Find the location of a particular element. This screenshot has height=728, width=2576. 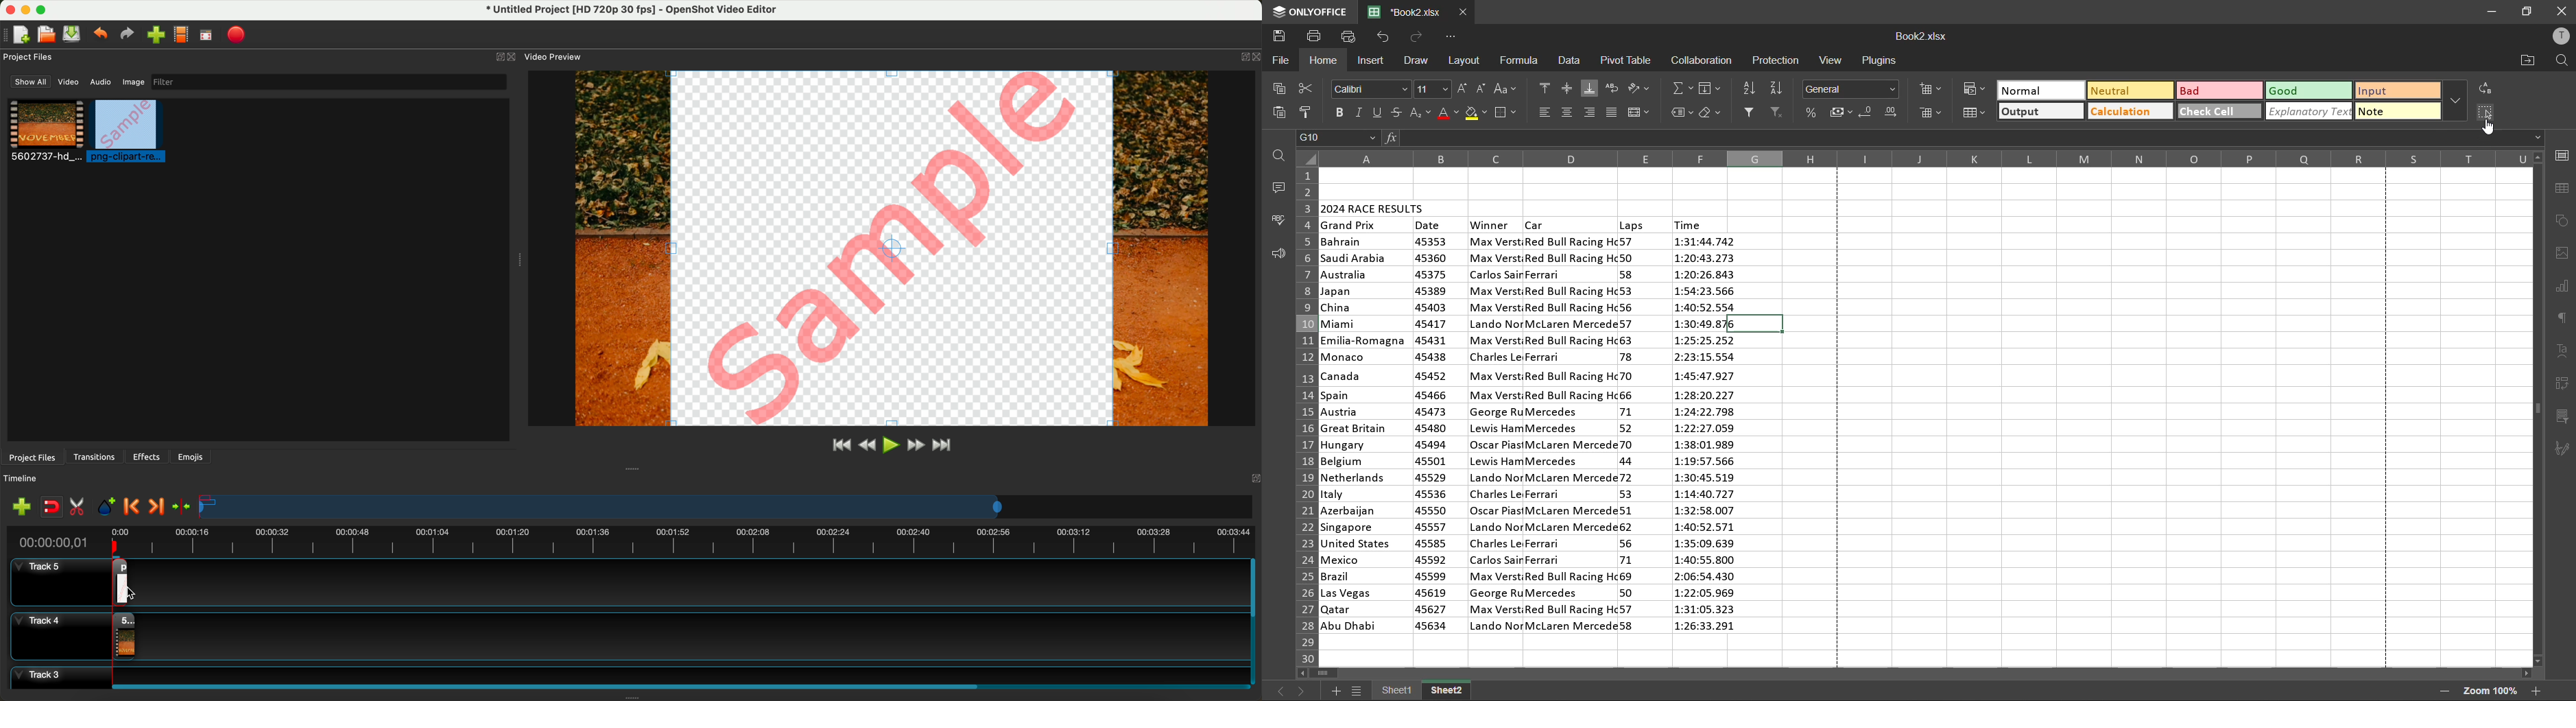

 is located at coordinates (1539, 225).